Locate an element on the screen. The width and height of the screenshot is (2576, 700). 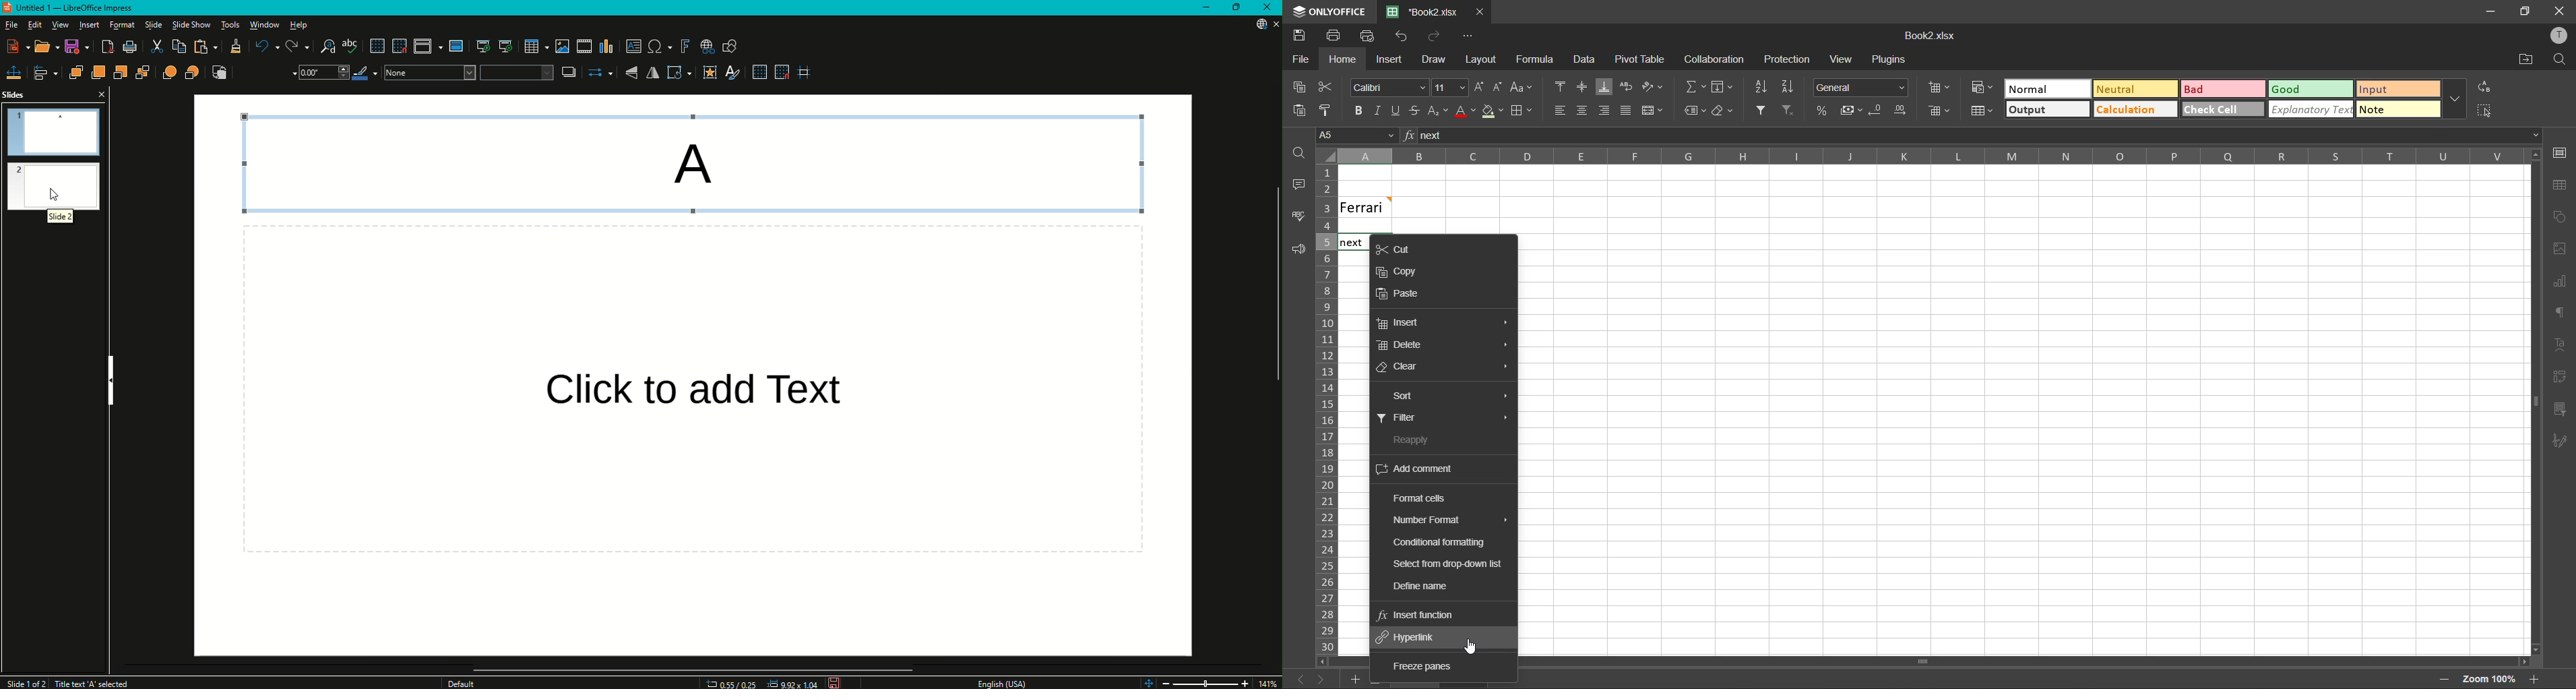
table is located at coordinates (2559, 185).